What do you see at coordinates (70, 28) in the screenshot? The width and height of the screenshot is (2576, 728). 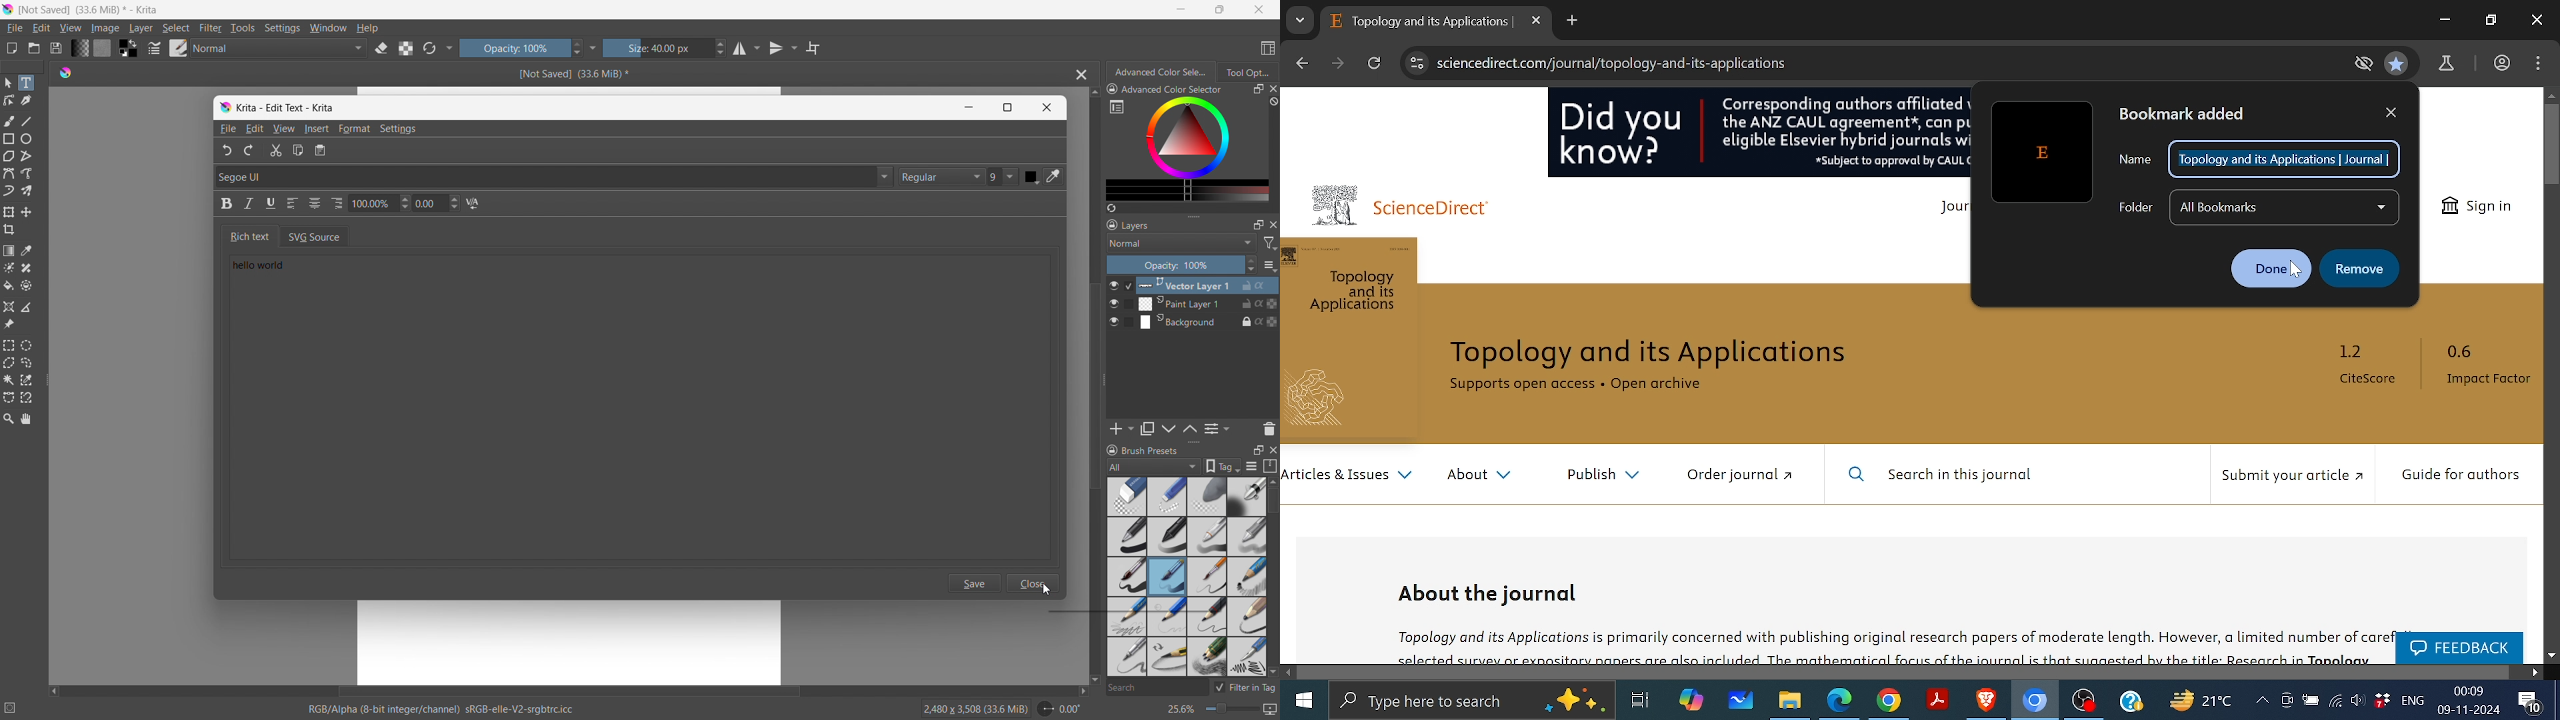 I see `view` at bounding box center [70, 28].